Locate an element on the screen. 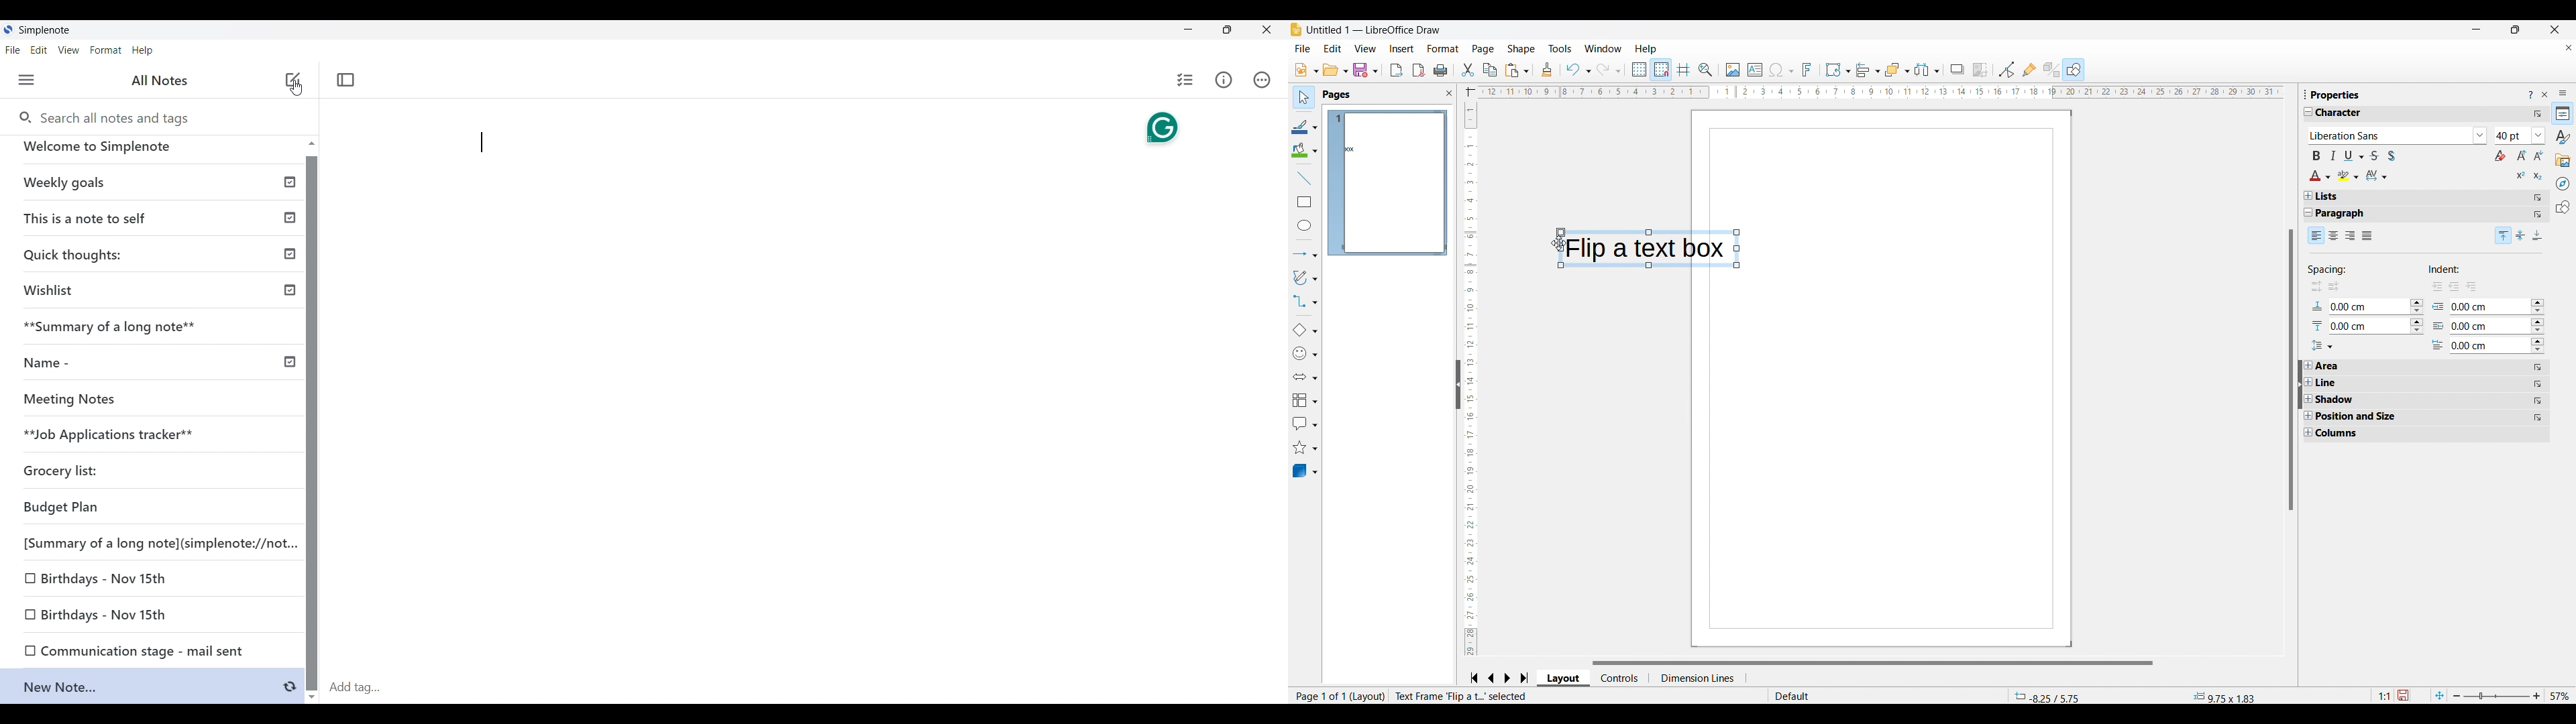 The height and width of the screenshot is (728, 2576). Software logo is located at coordinates (1296, 29).